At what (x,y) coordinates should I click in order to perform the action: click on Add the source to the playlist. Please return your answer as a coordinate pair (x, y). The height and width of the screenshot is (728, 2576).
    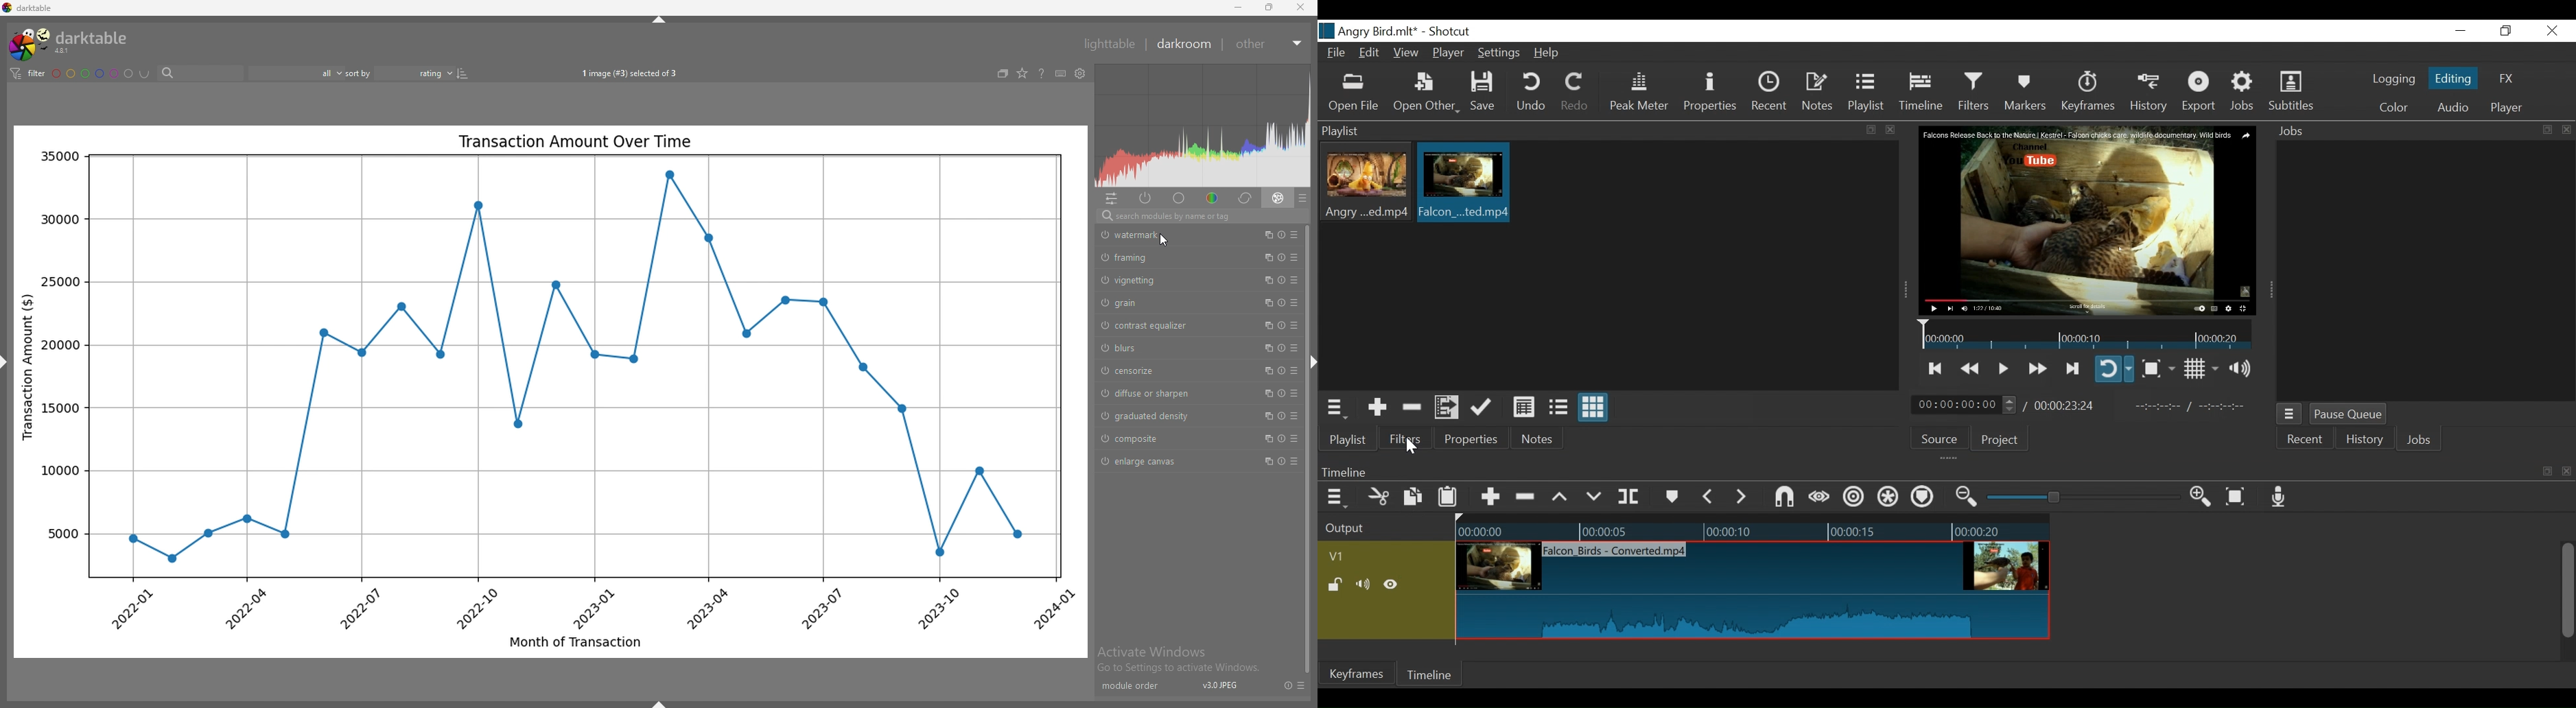
    Looking at the image, I should click on (1378, 408).